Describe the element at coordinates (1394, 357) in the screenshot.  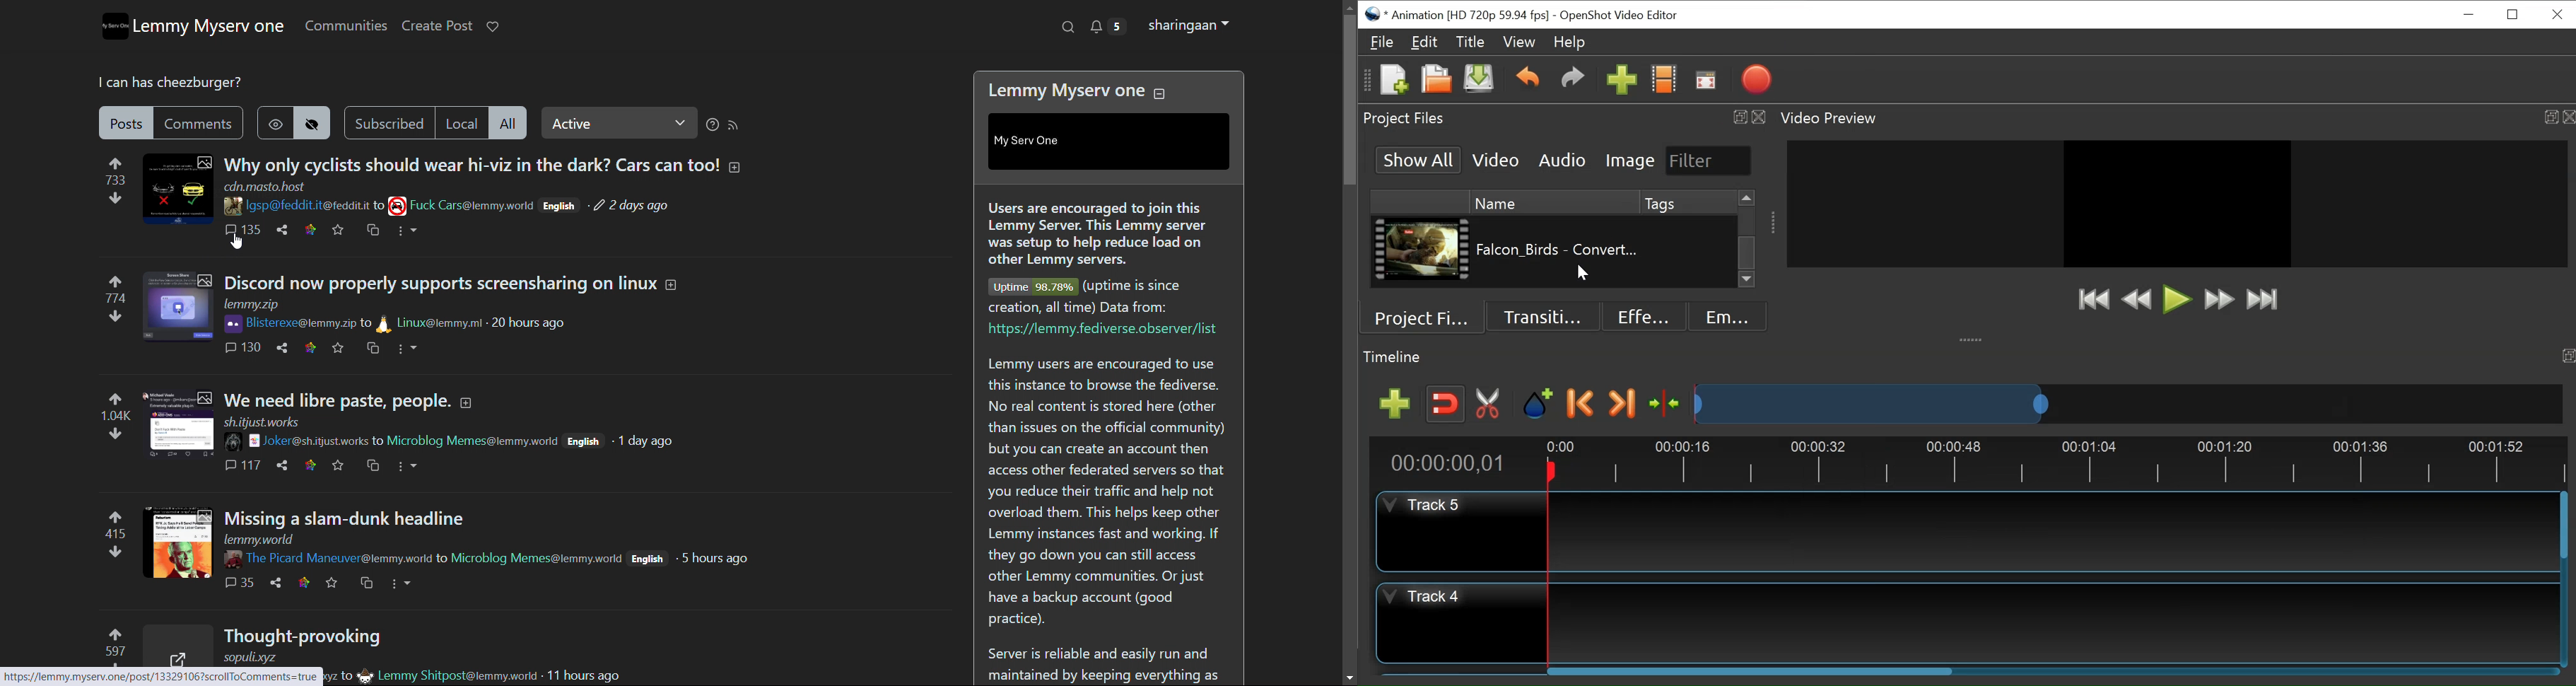
I see `Timeline Panel` at that location.